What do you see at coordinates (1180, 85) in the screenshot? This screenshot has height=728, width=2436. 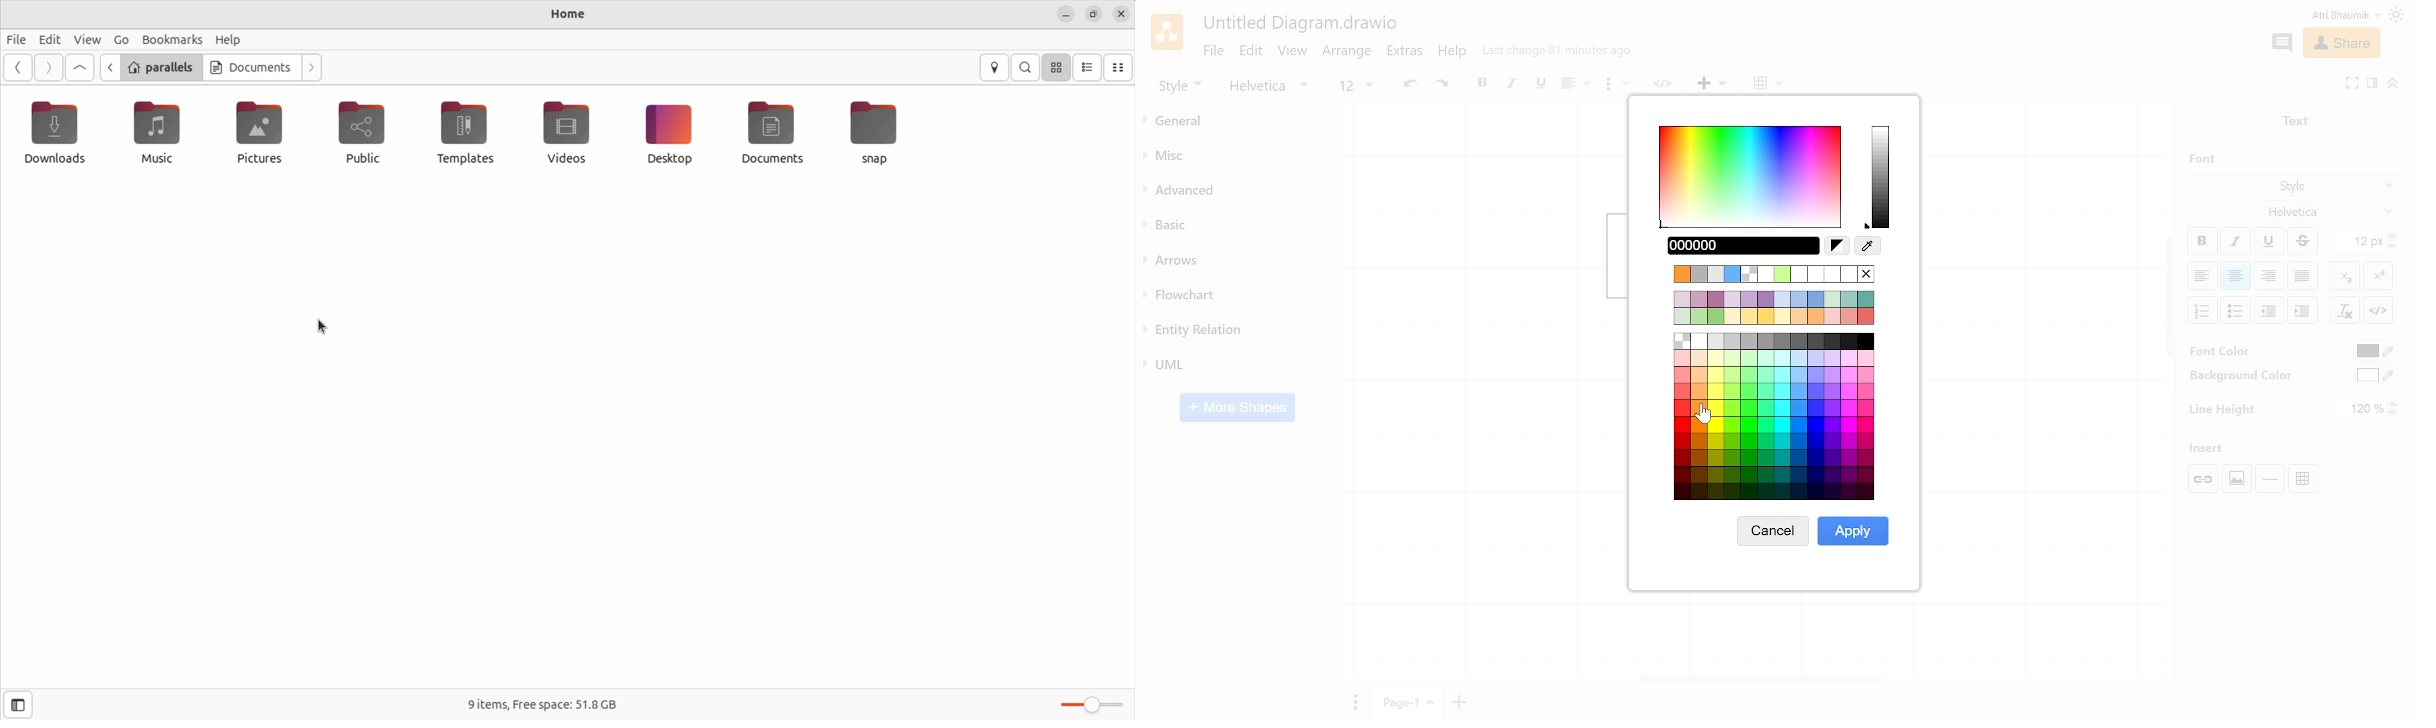 I see `style` at bounding box center [1180, 85].